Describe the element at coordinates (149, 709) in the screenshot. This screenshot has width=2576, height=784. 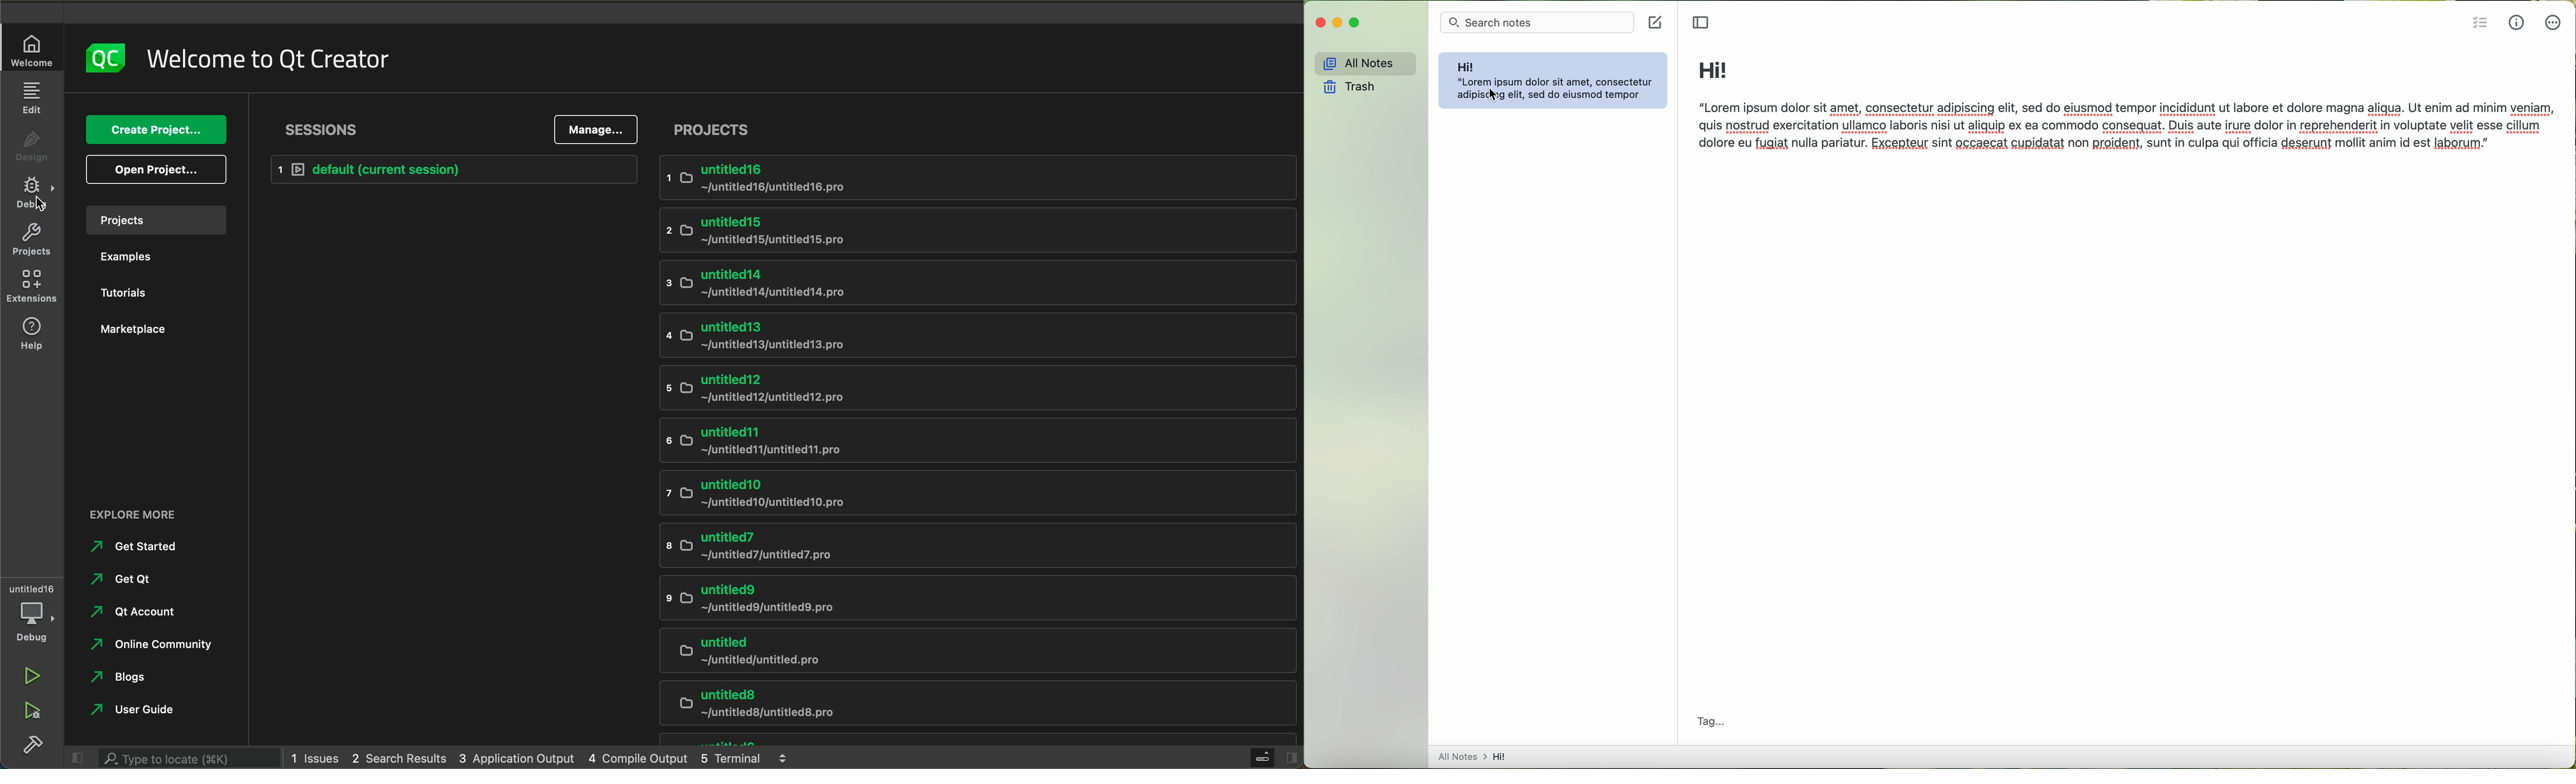
I see `user guide` at that location.